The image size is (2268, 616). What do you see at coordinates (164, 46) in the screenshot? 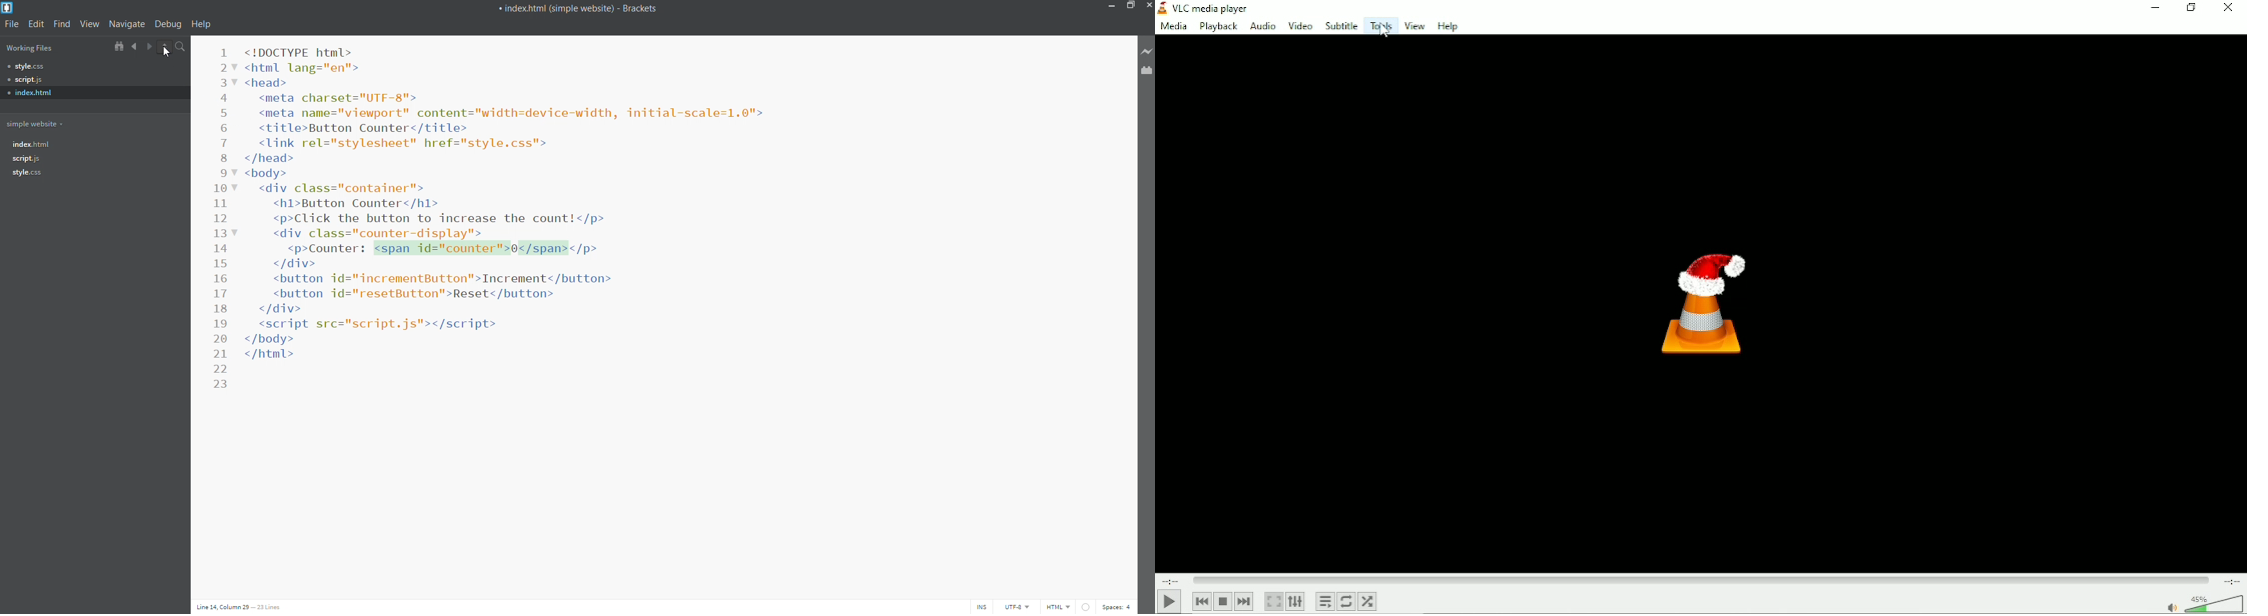
I see `split icon` at bounding box center [164, 46].